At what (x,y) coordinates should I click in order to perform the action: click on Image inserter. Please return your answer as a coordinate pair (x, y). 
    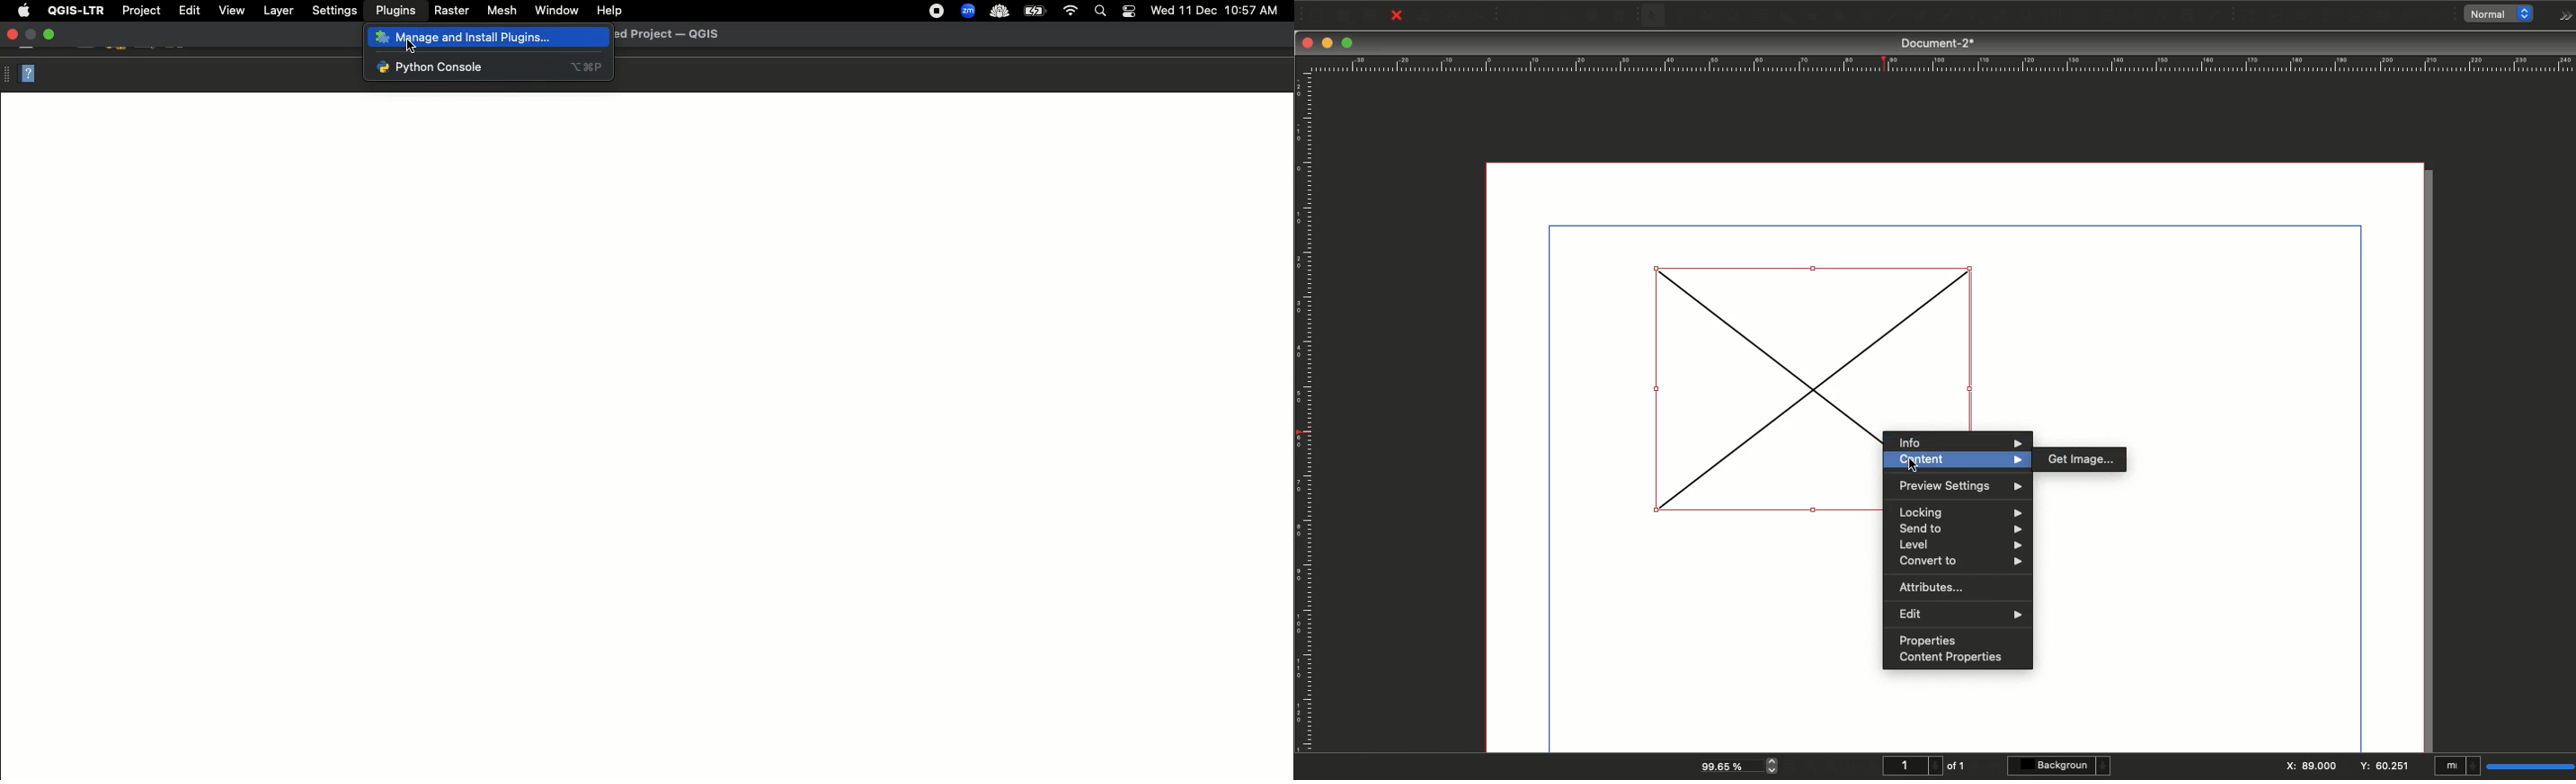
    Looking at the image, I should click on (1744, 390).